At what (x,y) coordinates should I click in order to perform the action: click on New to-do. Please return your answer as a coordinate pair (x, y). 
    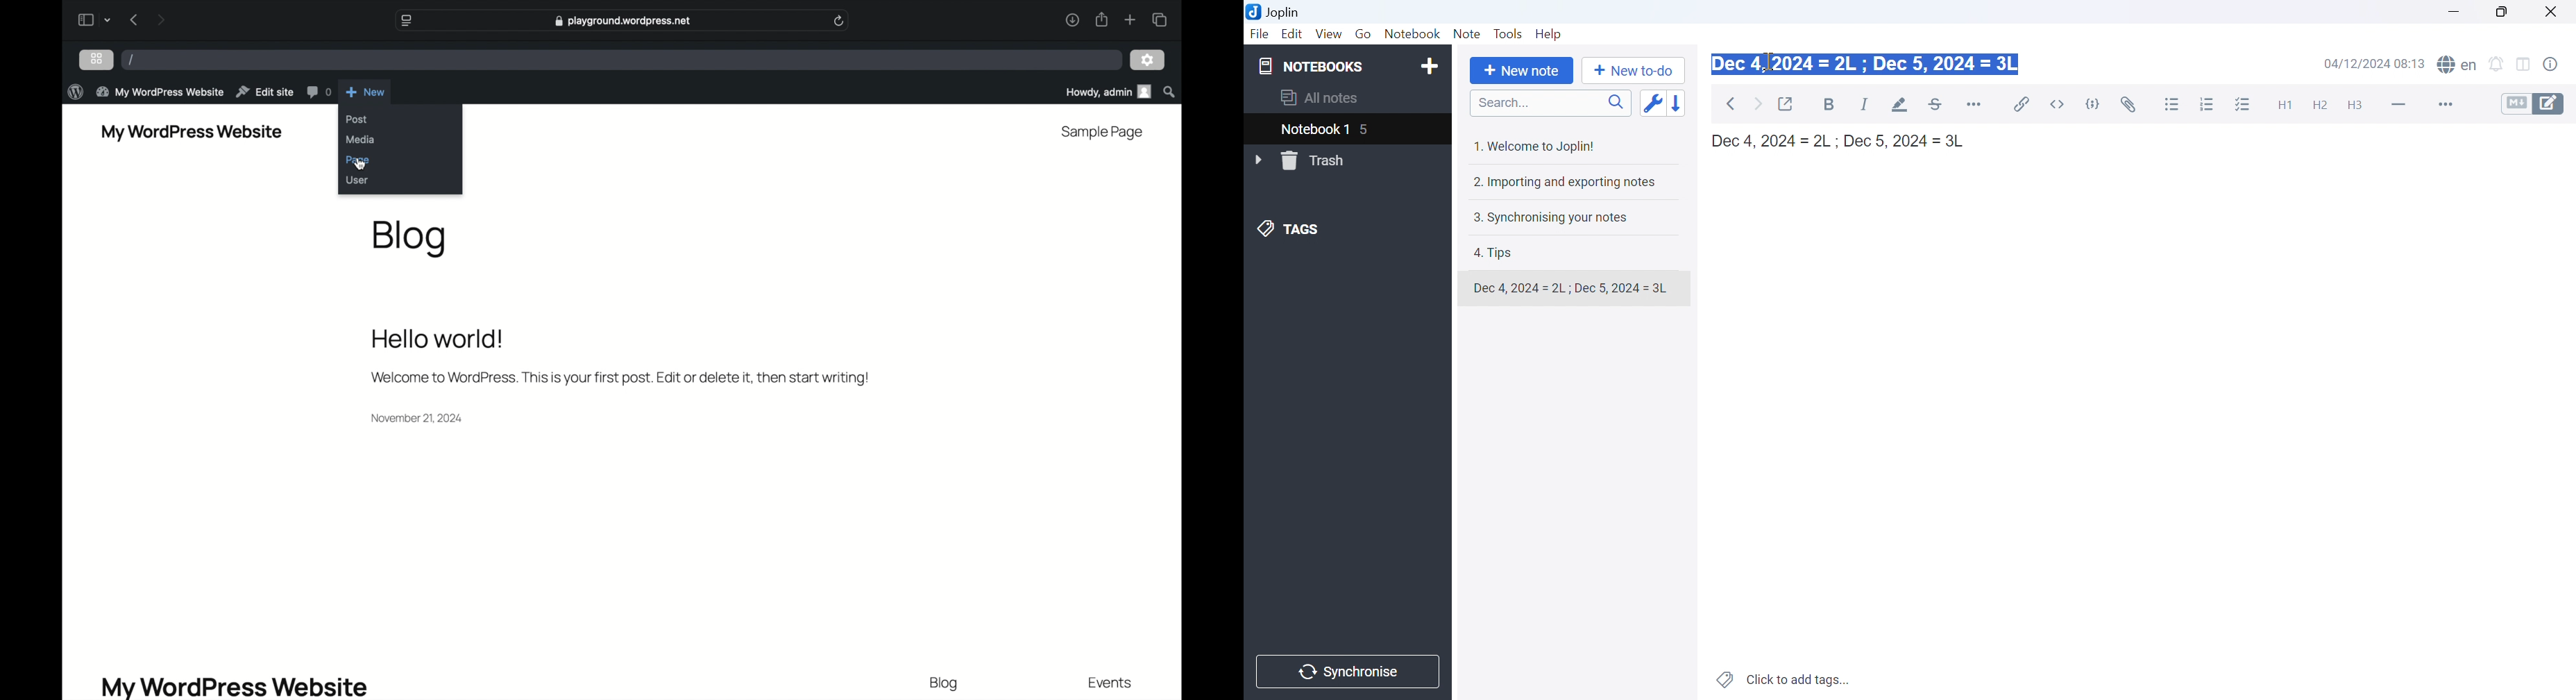
    Looking at the image, I should click on (1633, 72).